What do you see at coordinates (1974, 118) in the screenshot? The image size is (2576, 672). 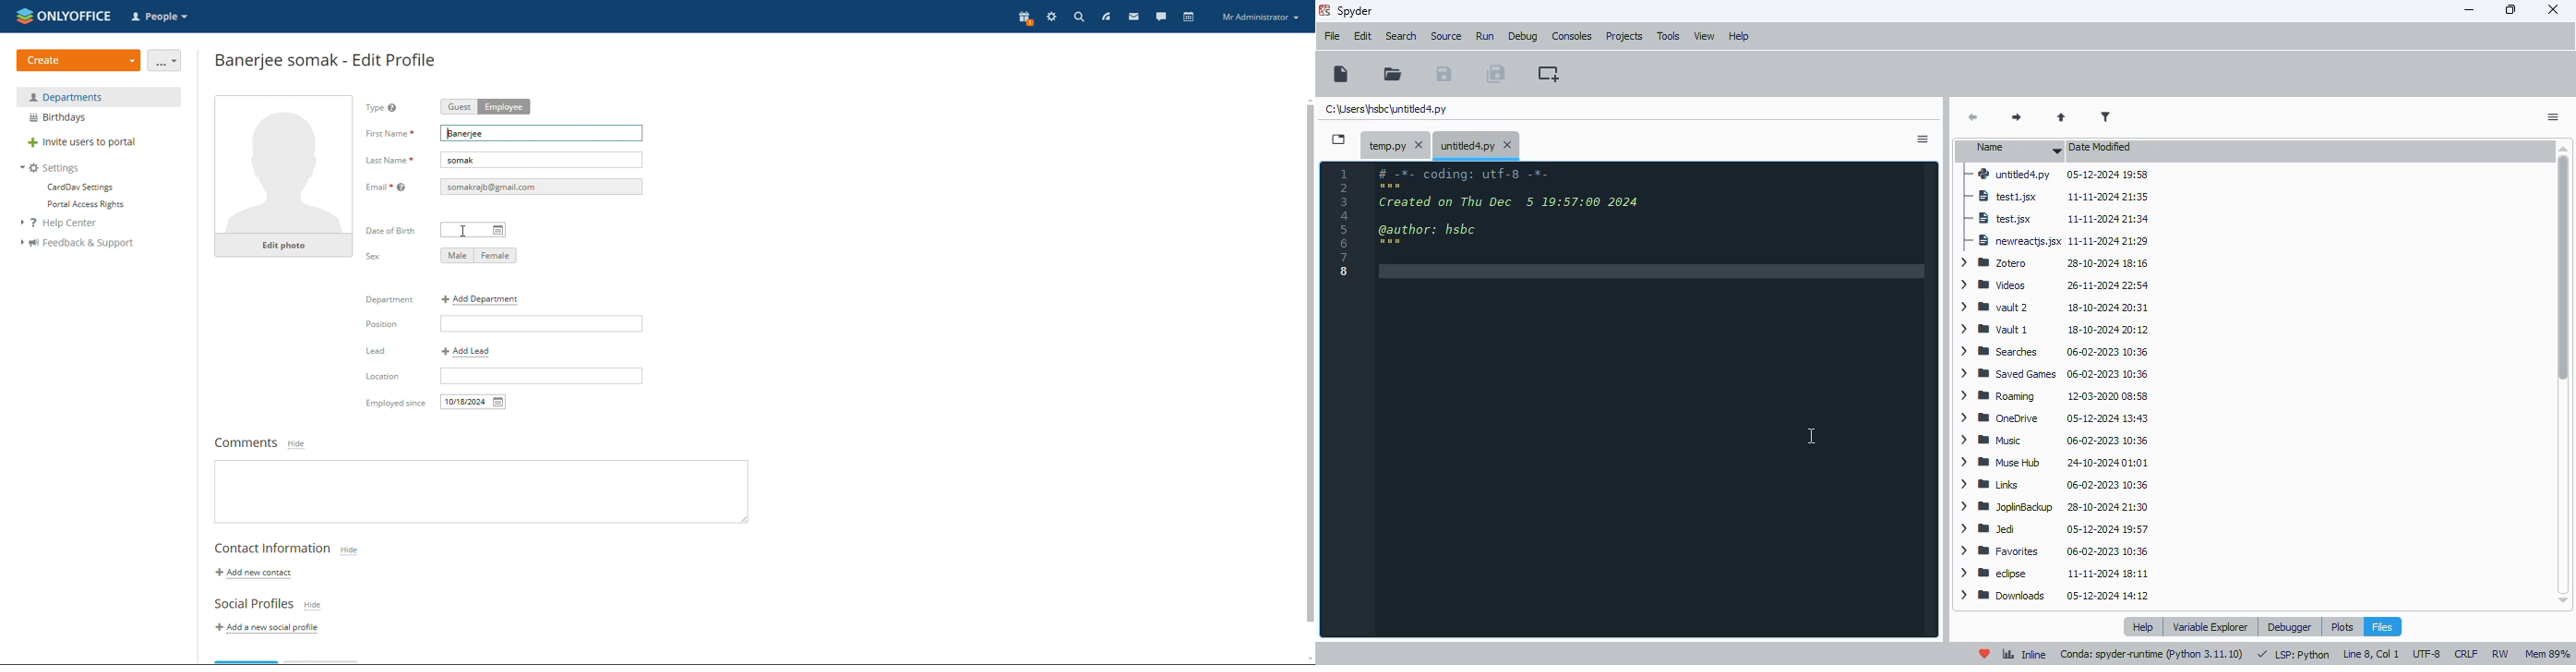 I see `back` at bounding box center [1974, 118].